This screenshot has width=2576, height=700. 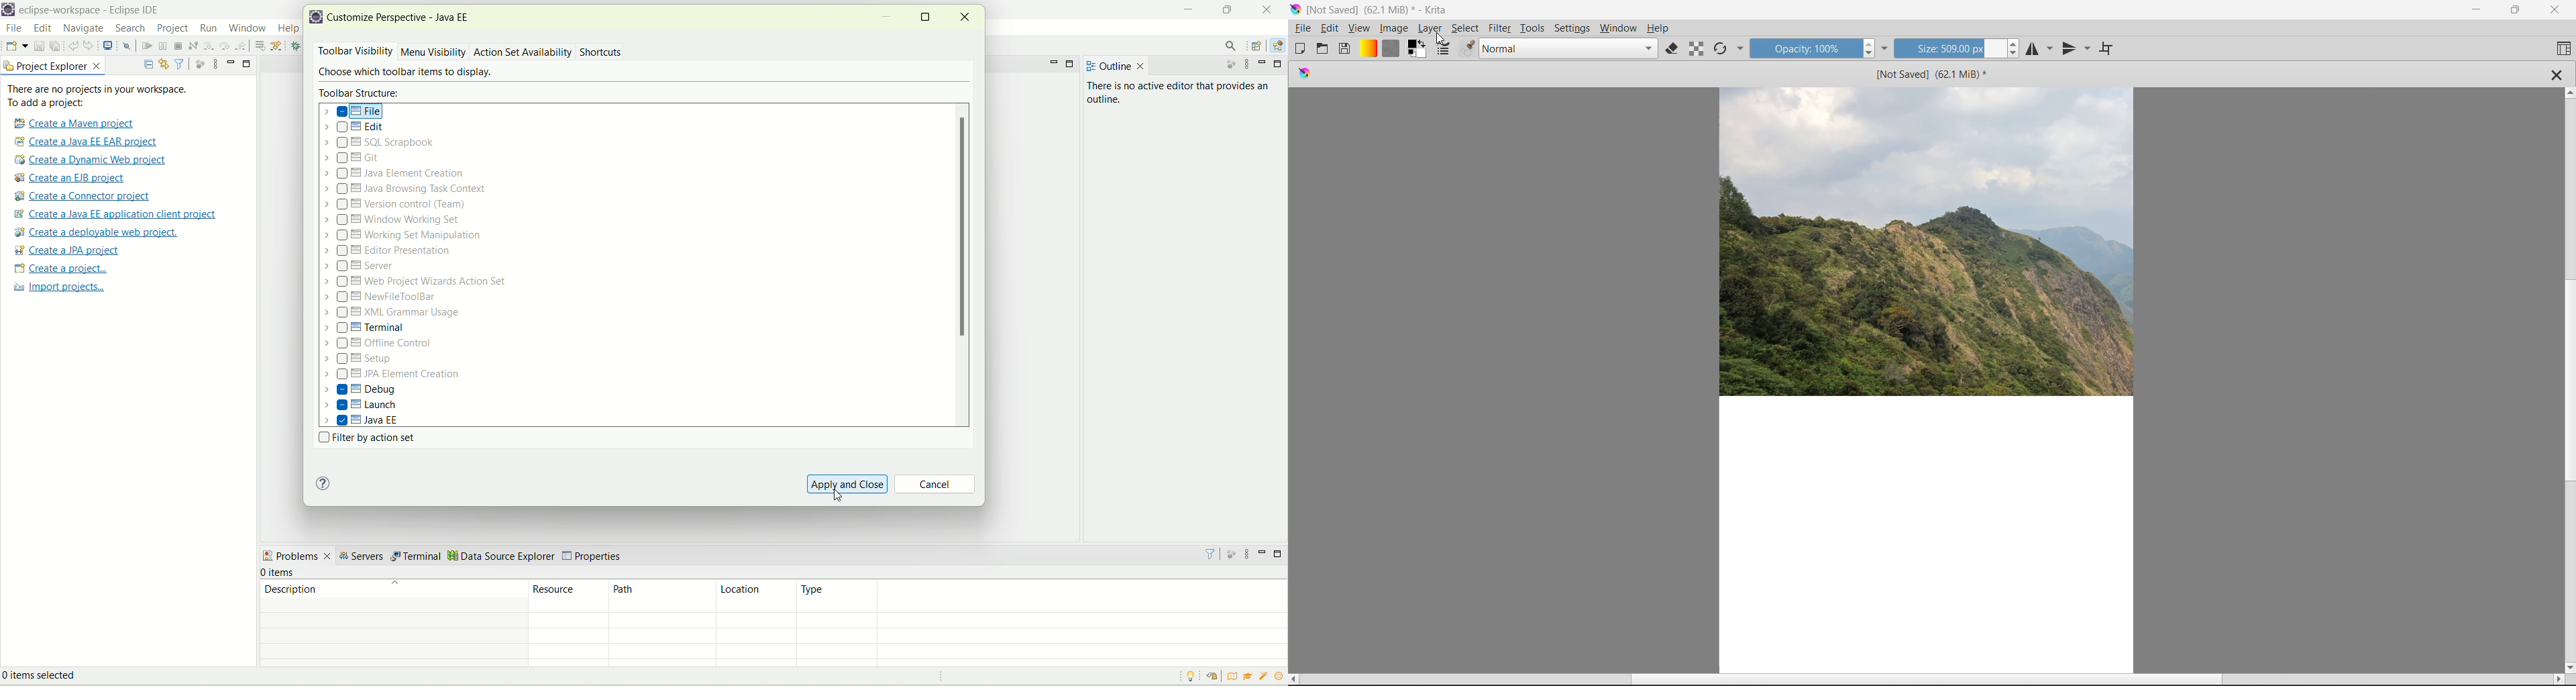 What do you see at coordinates (323, 484) in the screenshot?
I see `help` at bounding box center [323, 484].